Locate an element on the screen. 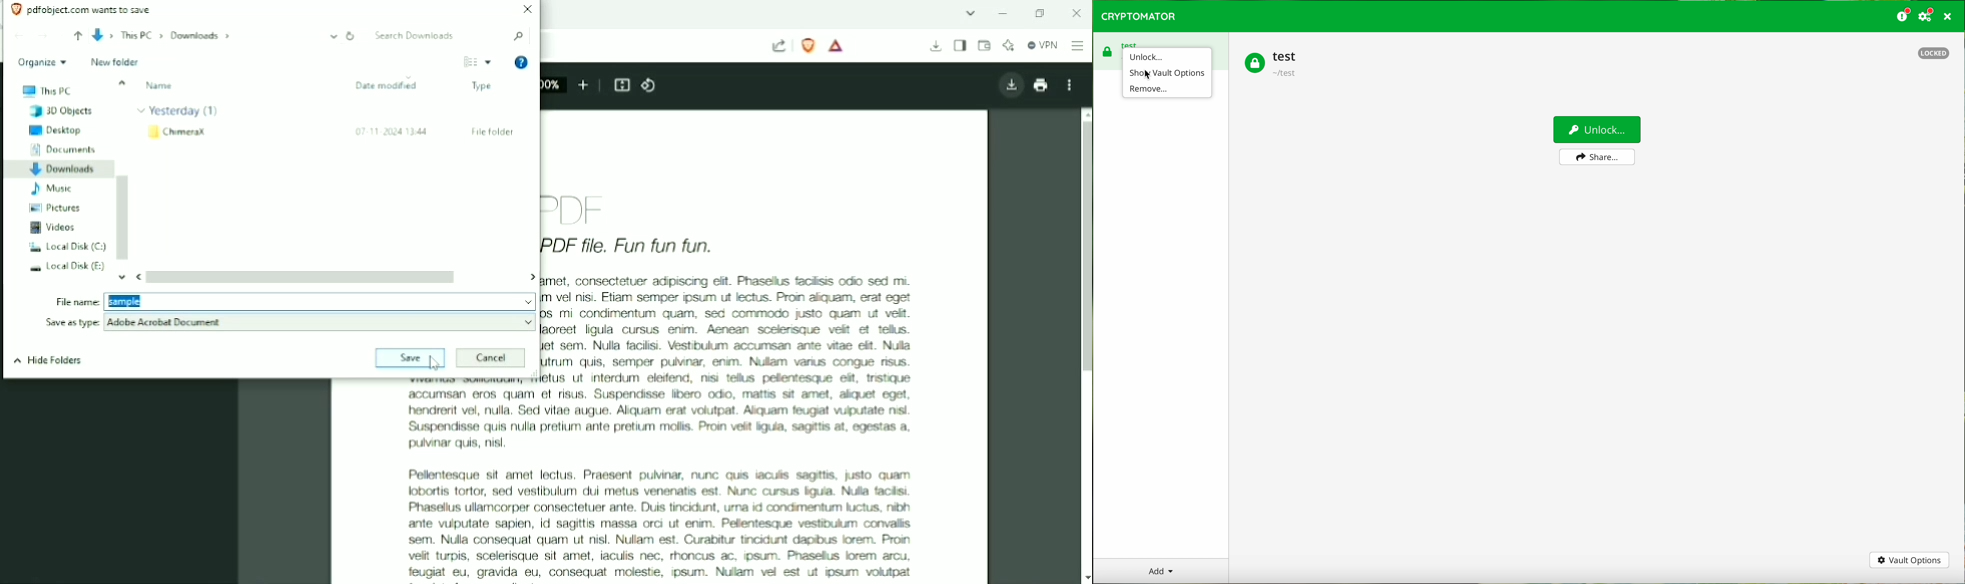 This screenshot has width=1988, height=588. Search Tabs is located at coordinates (971, 14).